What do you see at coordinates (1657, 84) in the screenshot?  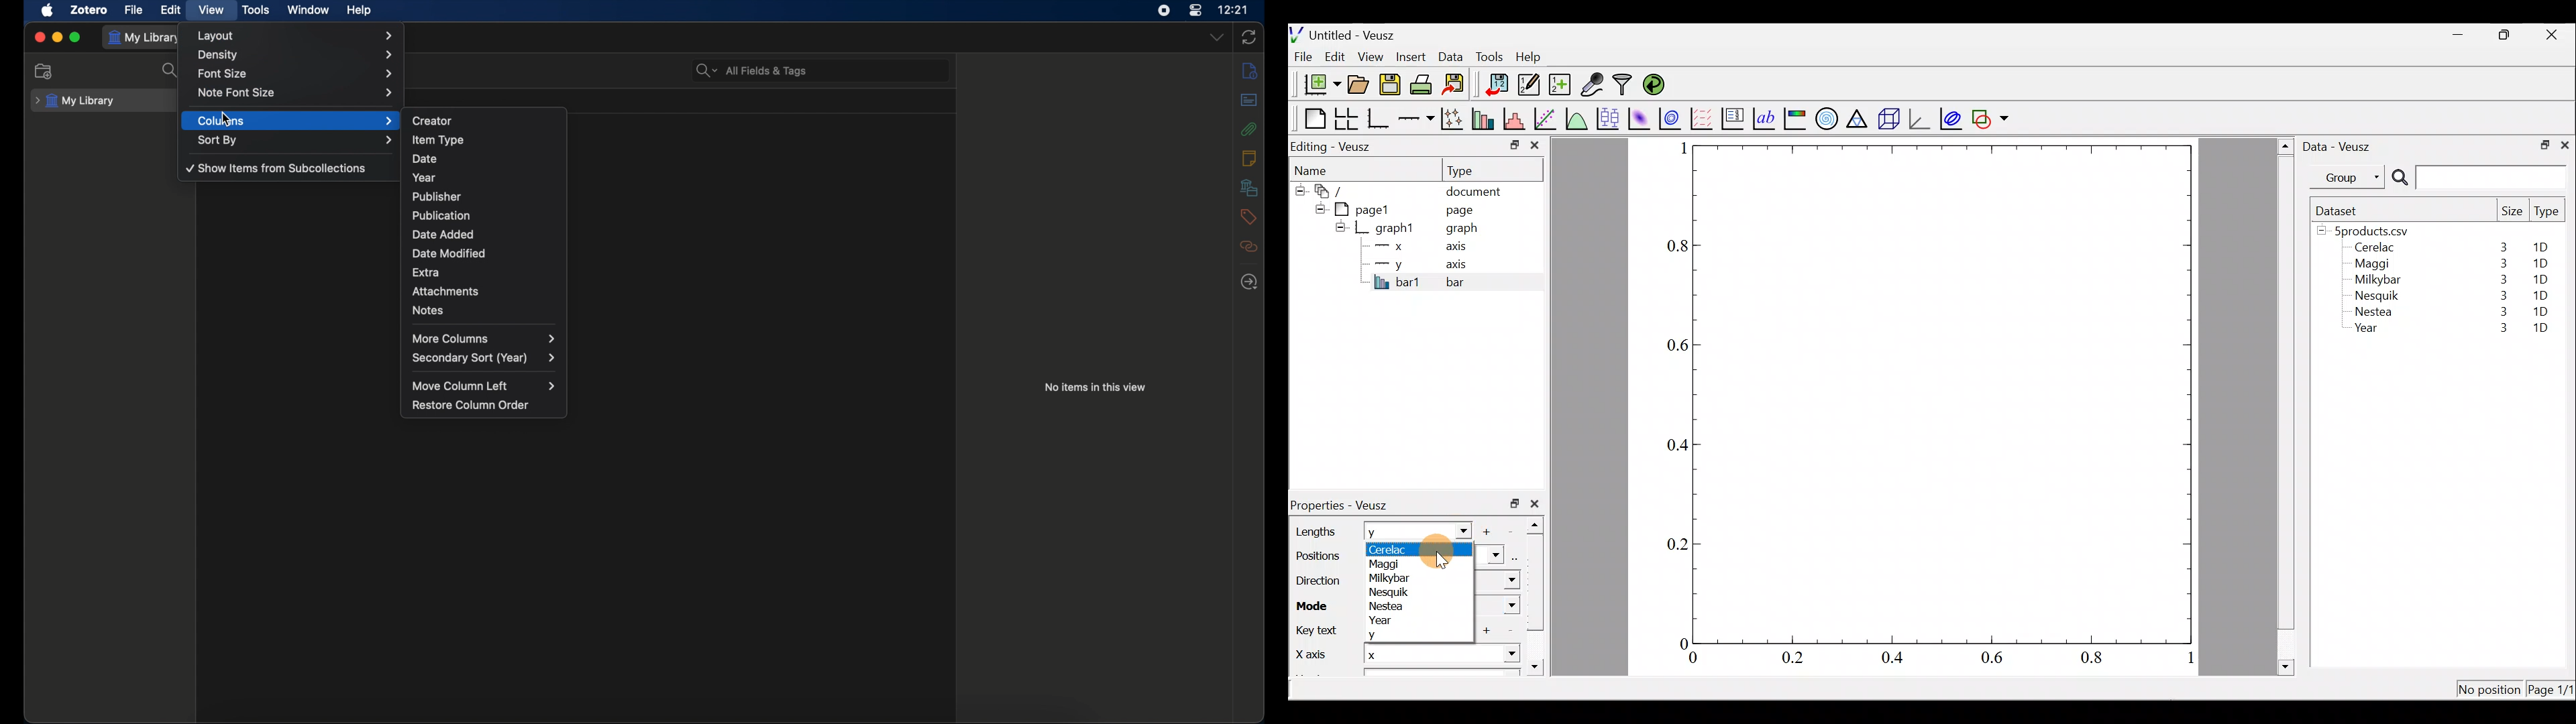 I see `Reload linked datasets` at bounding box center [1657, 84].